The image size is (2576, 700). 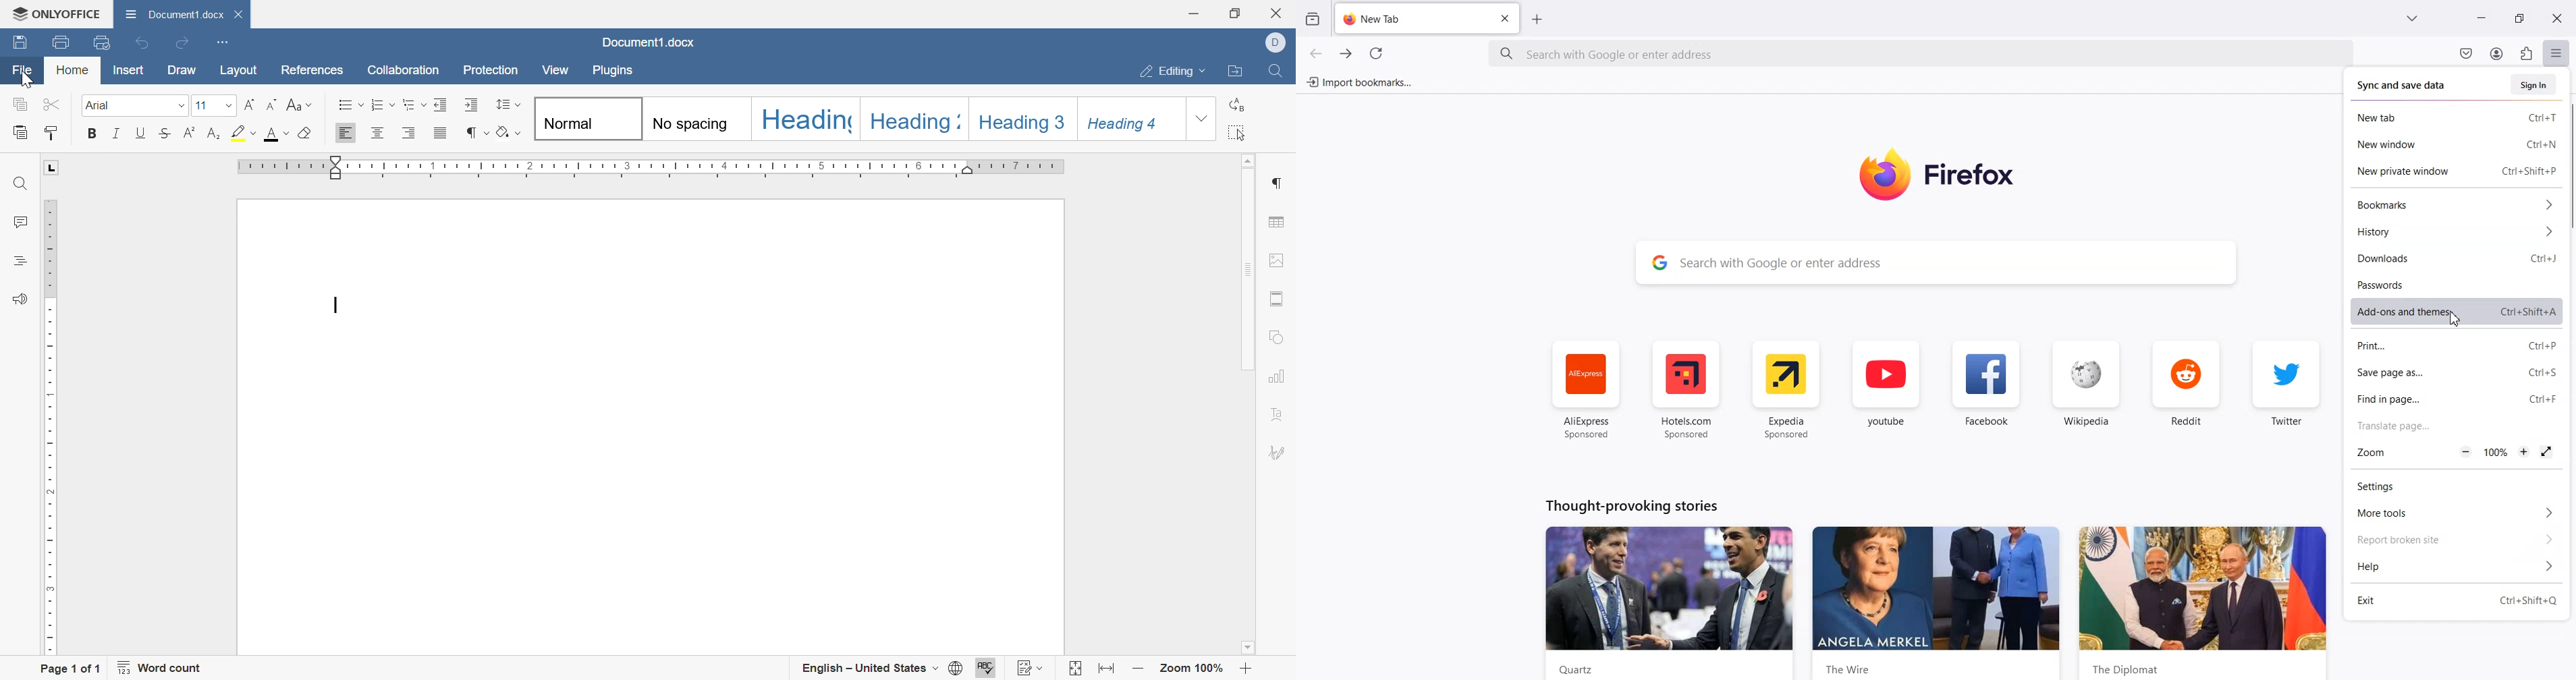 What do you see at coordinates (2526, 53) in the screenshot?
I see `Extensions` at bounding box center [2526, 53].